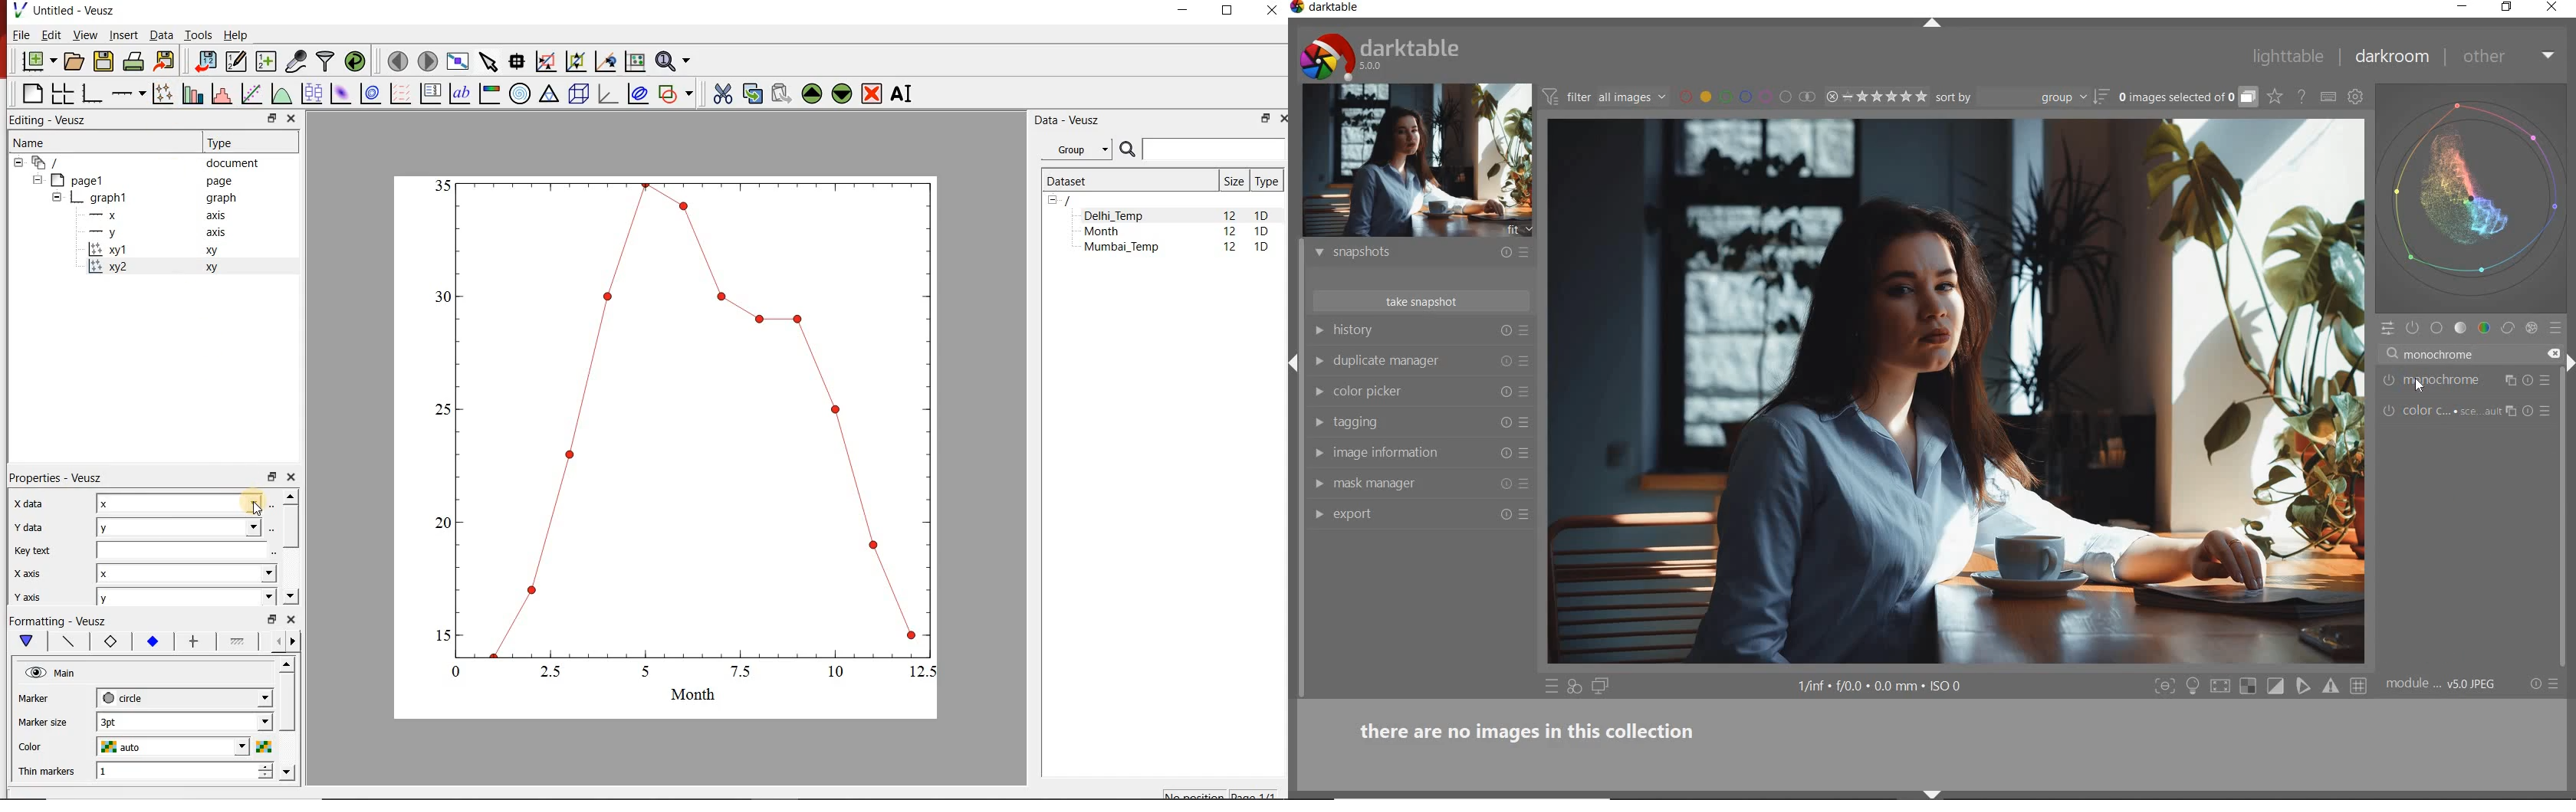 This screenshot has width=2576, height=812. I want to click on duplicate manager, so click(1411, 362).